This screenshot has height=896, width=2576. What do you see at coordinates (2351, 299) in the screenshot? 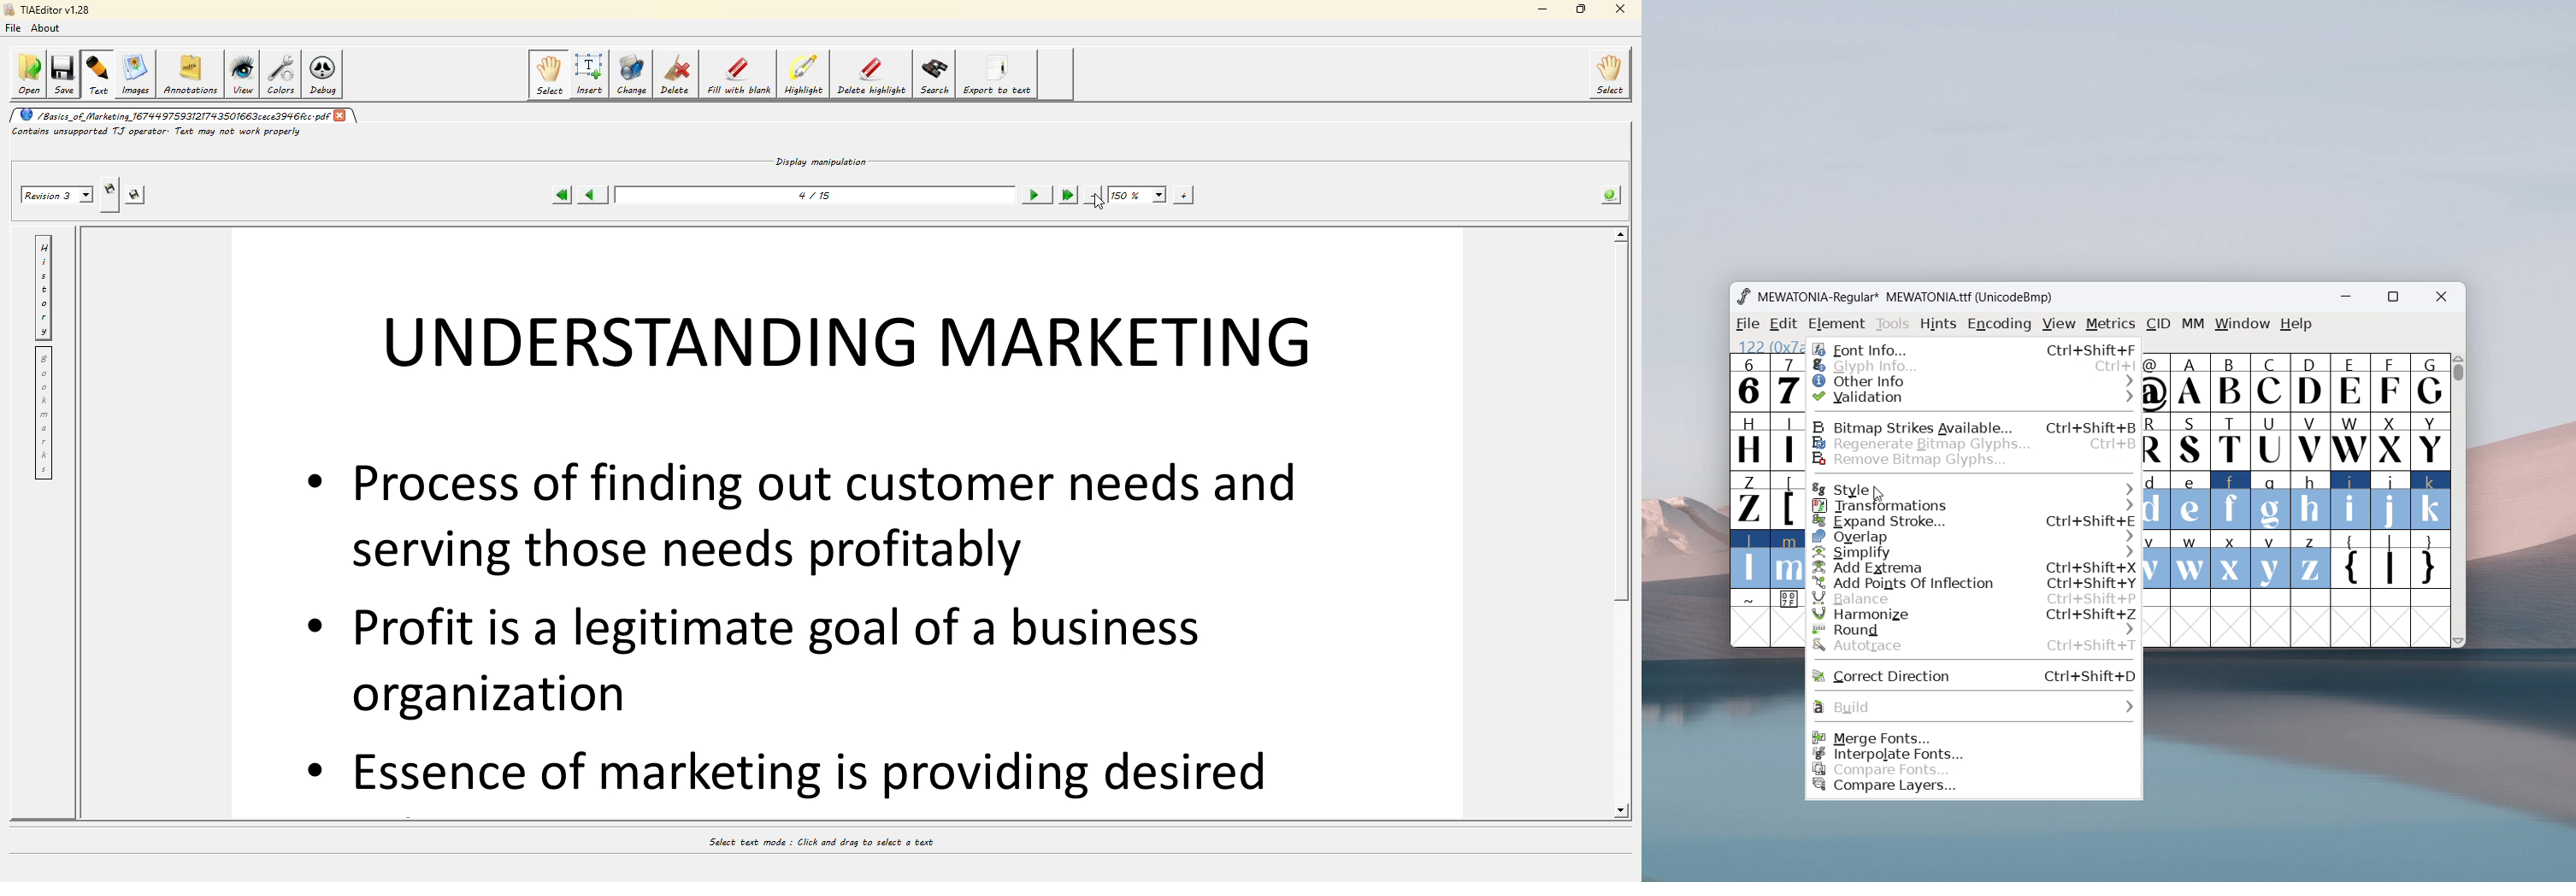
I see `minimize` at bounding box center [2351, 299].